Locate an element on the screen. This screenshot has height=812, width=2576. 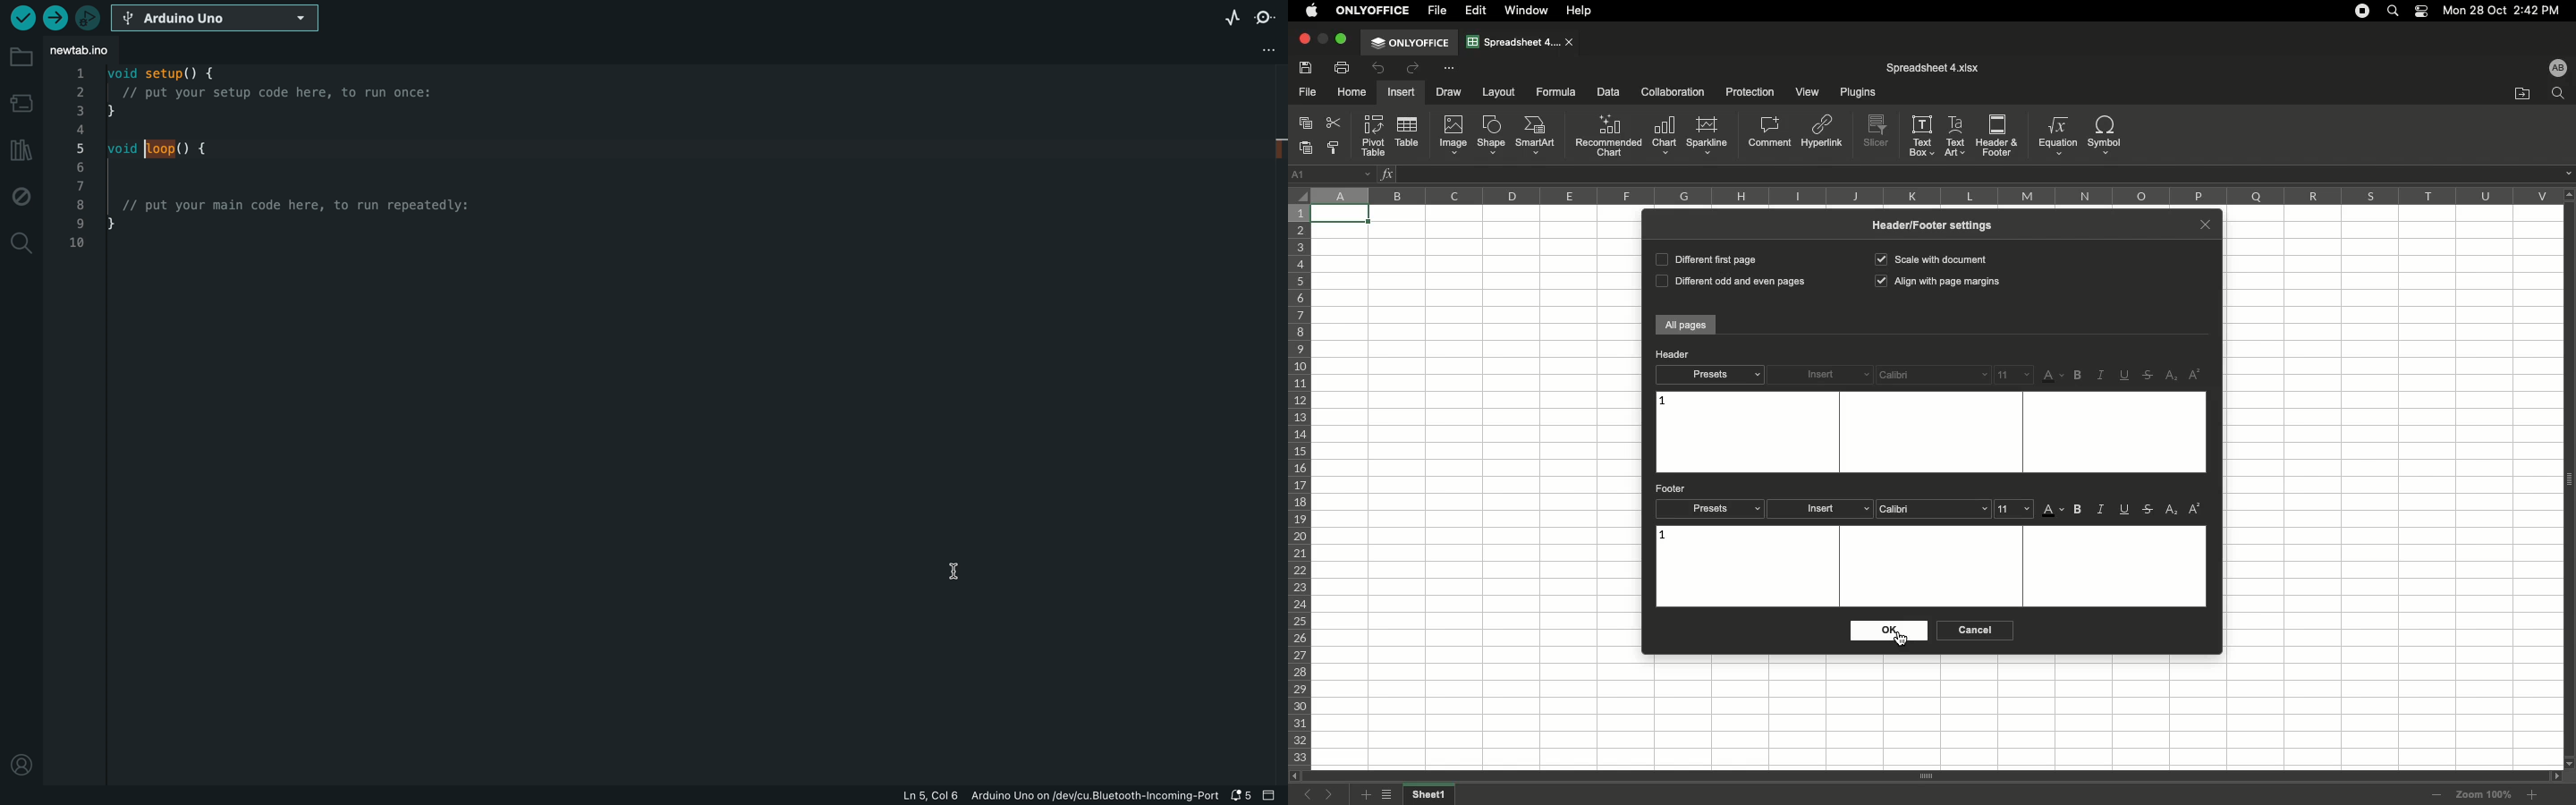
Selector is located at coordinates (1298, 192).